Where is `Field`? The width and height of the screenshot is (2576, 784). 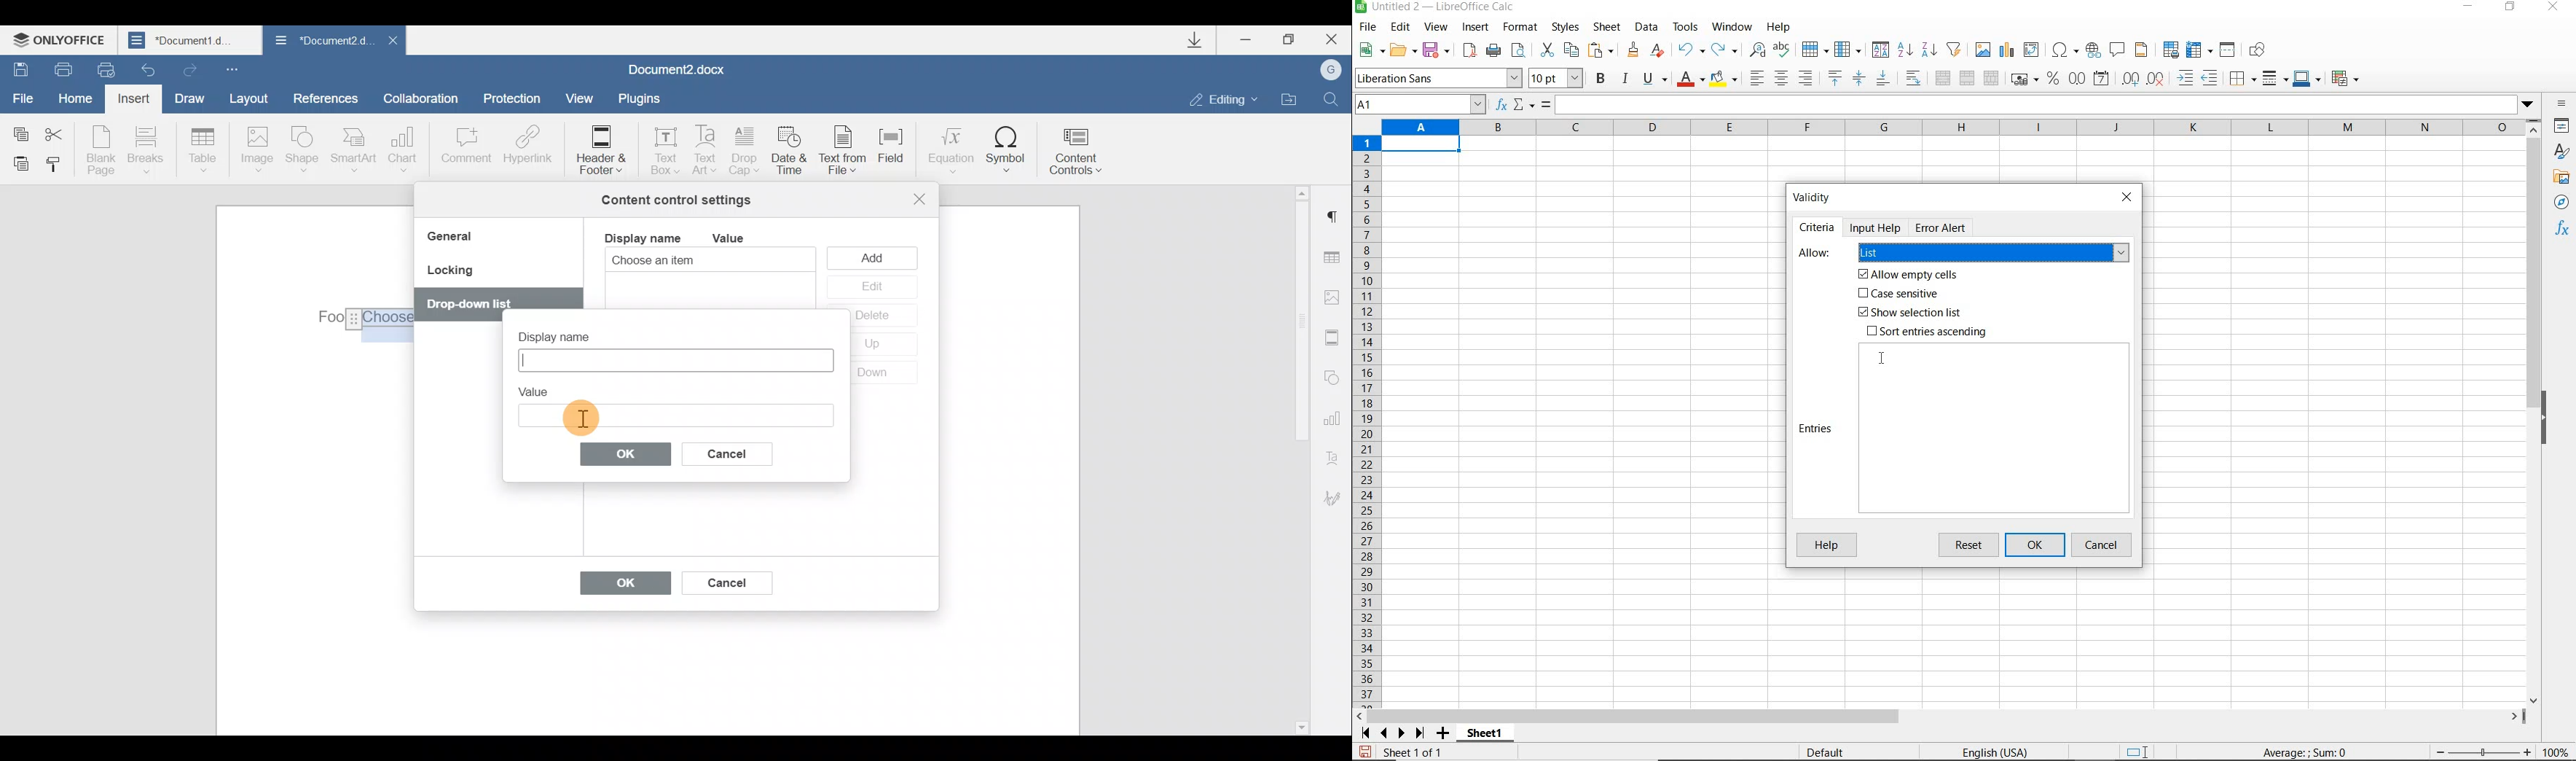 Field is located at coordinates (897, 154).